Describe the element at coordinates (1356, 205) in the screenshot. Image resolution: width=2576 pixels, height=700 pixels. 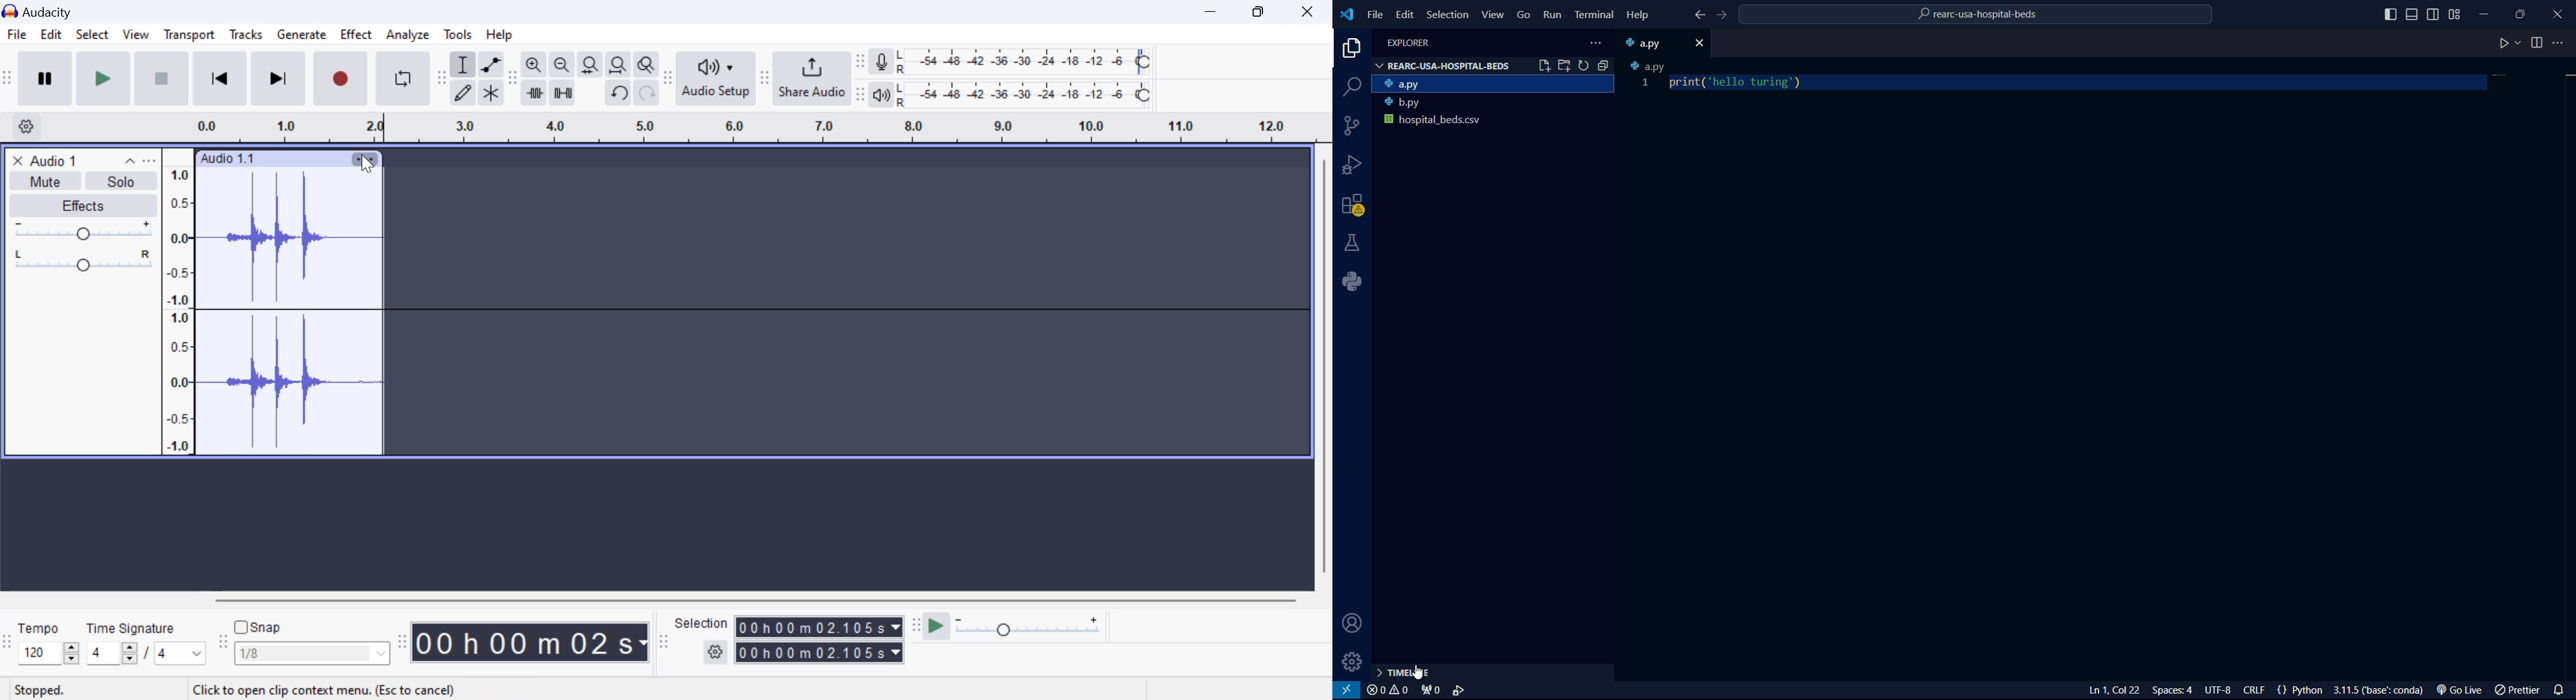
I see `extensions` at that location.